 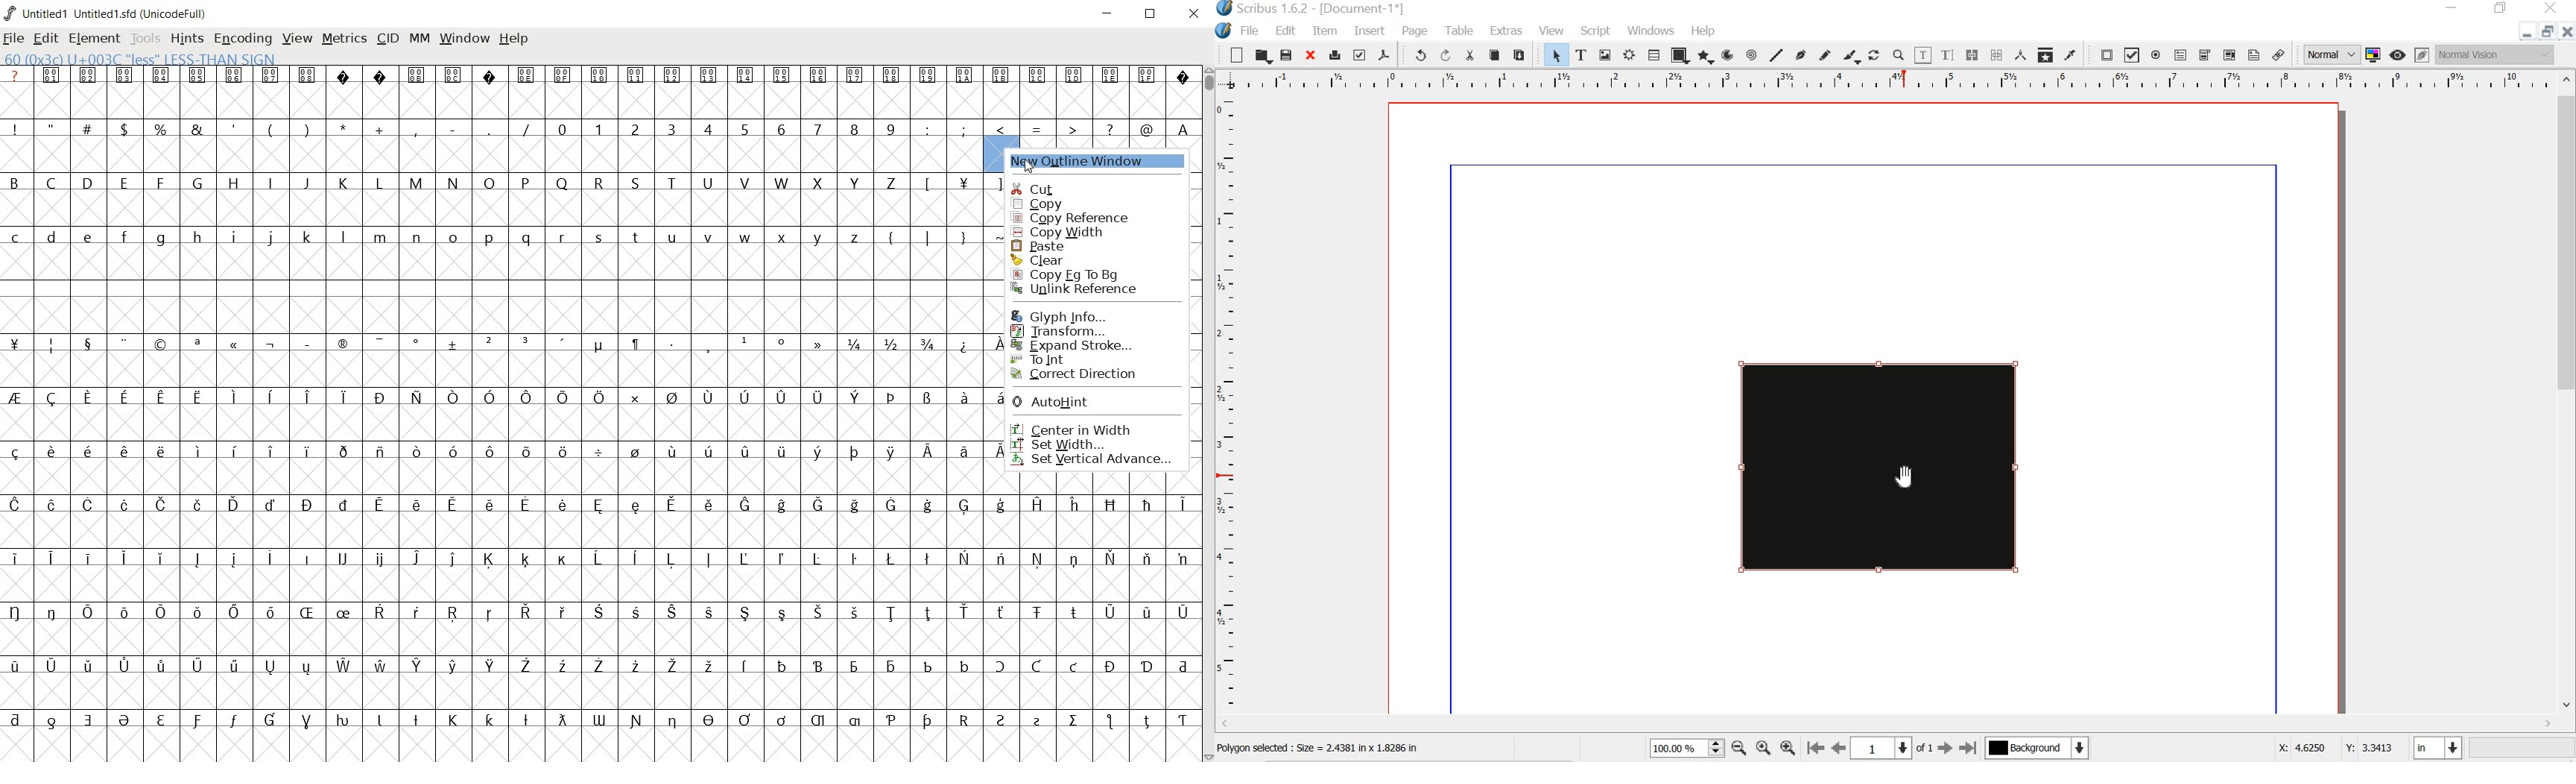 What do you see at coordinates (344, 40) in the screenshot?
I see `metrics` at bounding box center [344, 40].